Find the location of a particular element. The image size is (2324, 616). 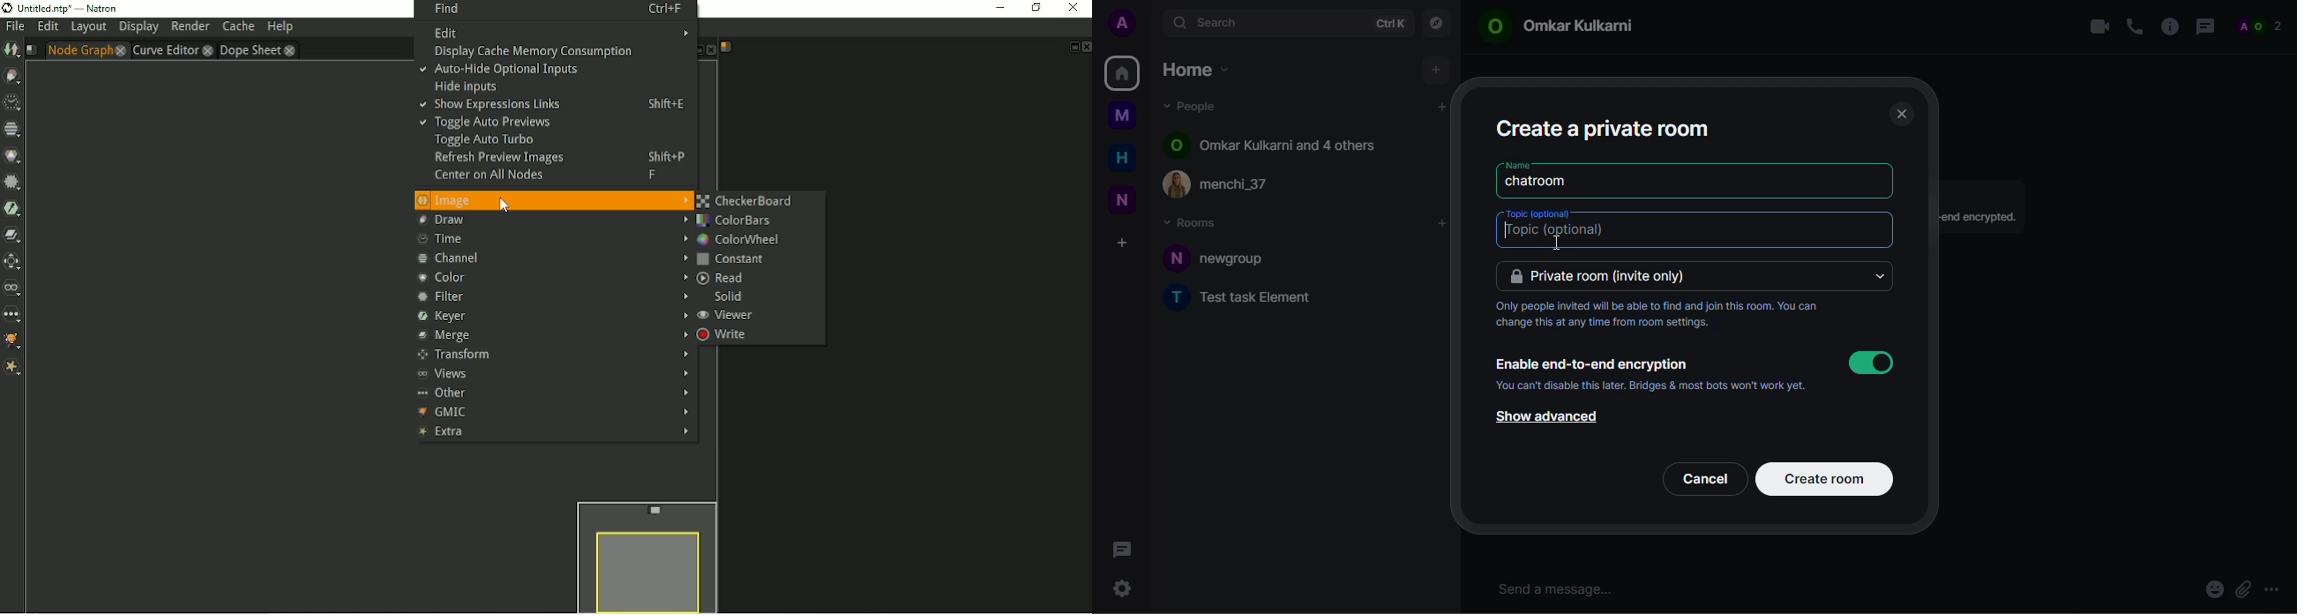

show advanced is located at coordinates (1543, 417).